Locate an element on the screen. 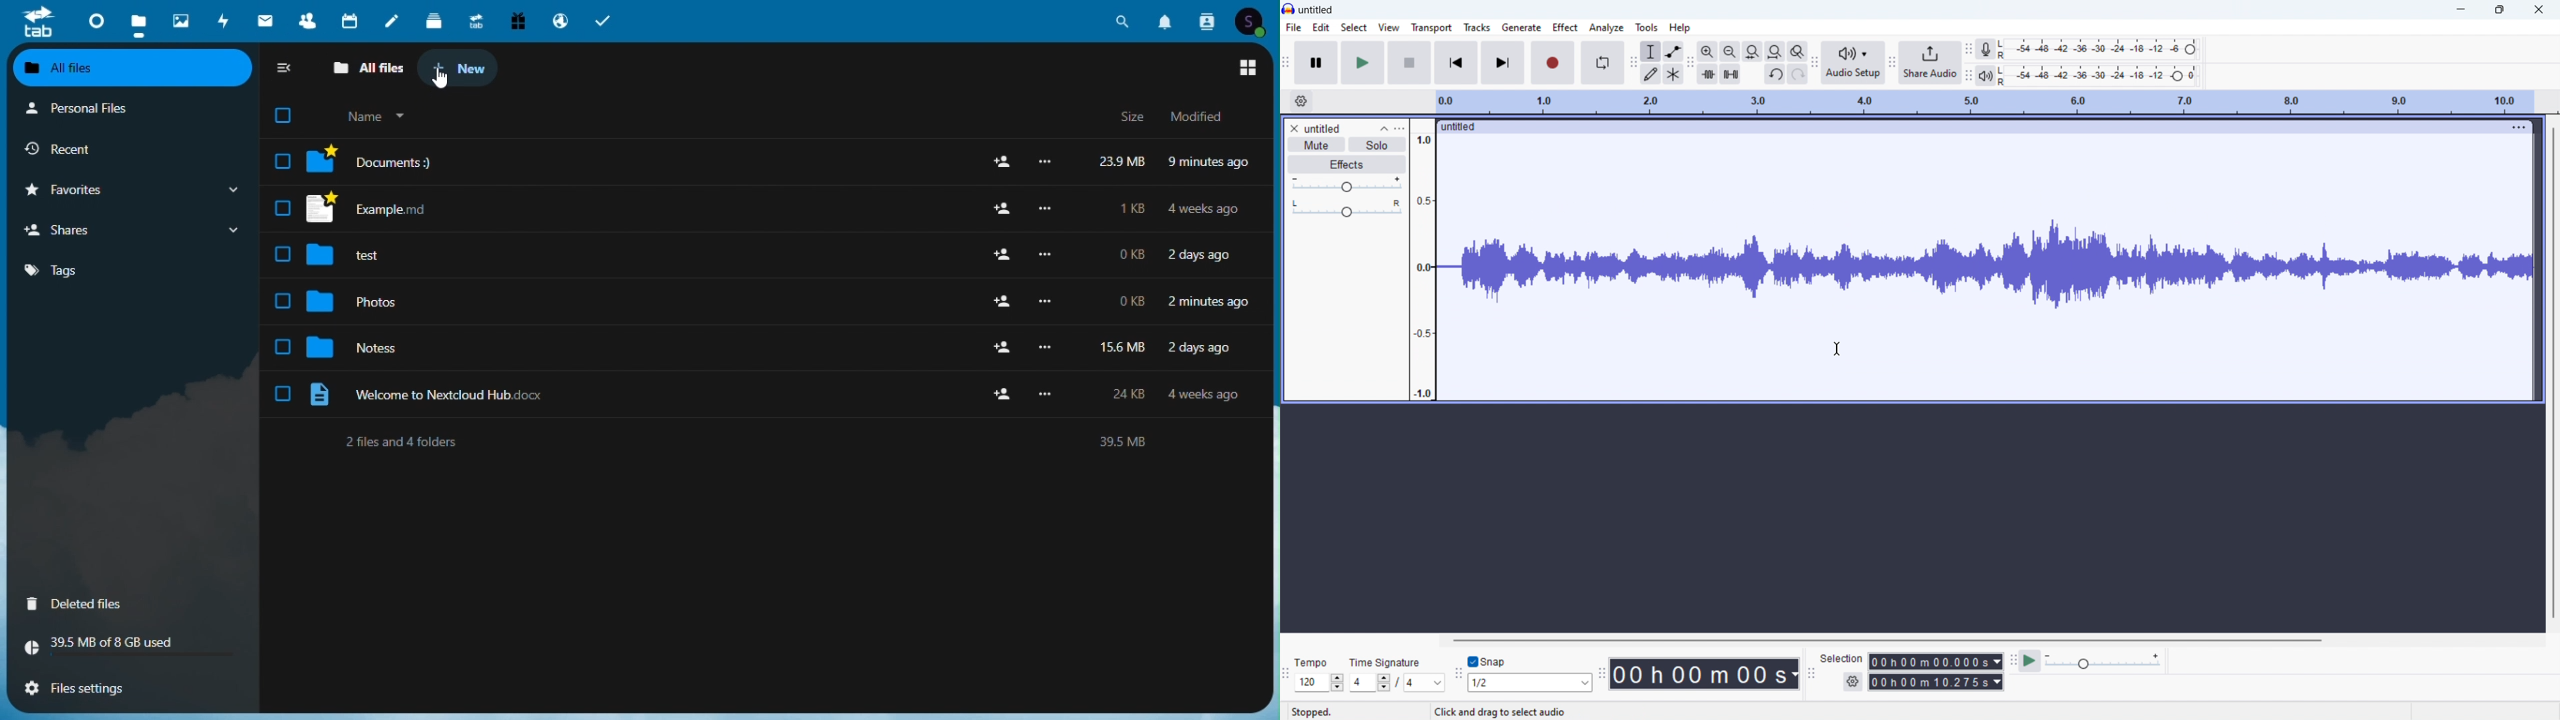  activity is located at coordinates (224, 19).